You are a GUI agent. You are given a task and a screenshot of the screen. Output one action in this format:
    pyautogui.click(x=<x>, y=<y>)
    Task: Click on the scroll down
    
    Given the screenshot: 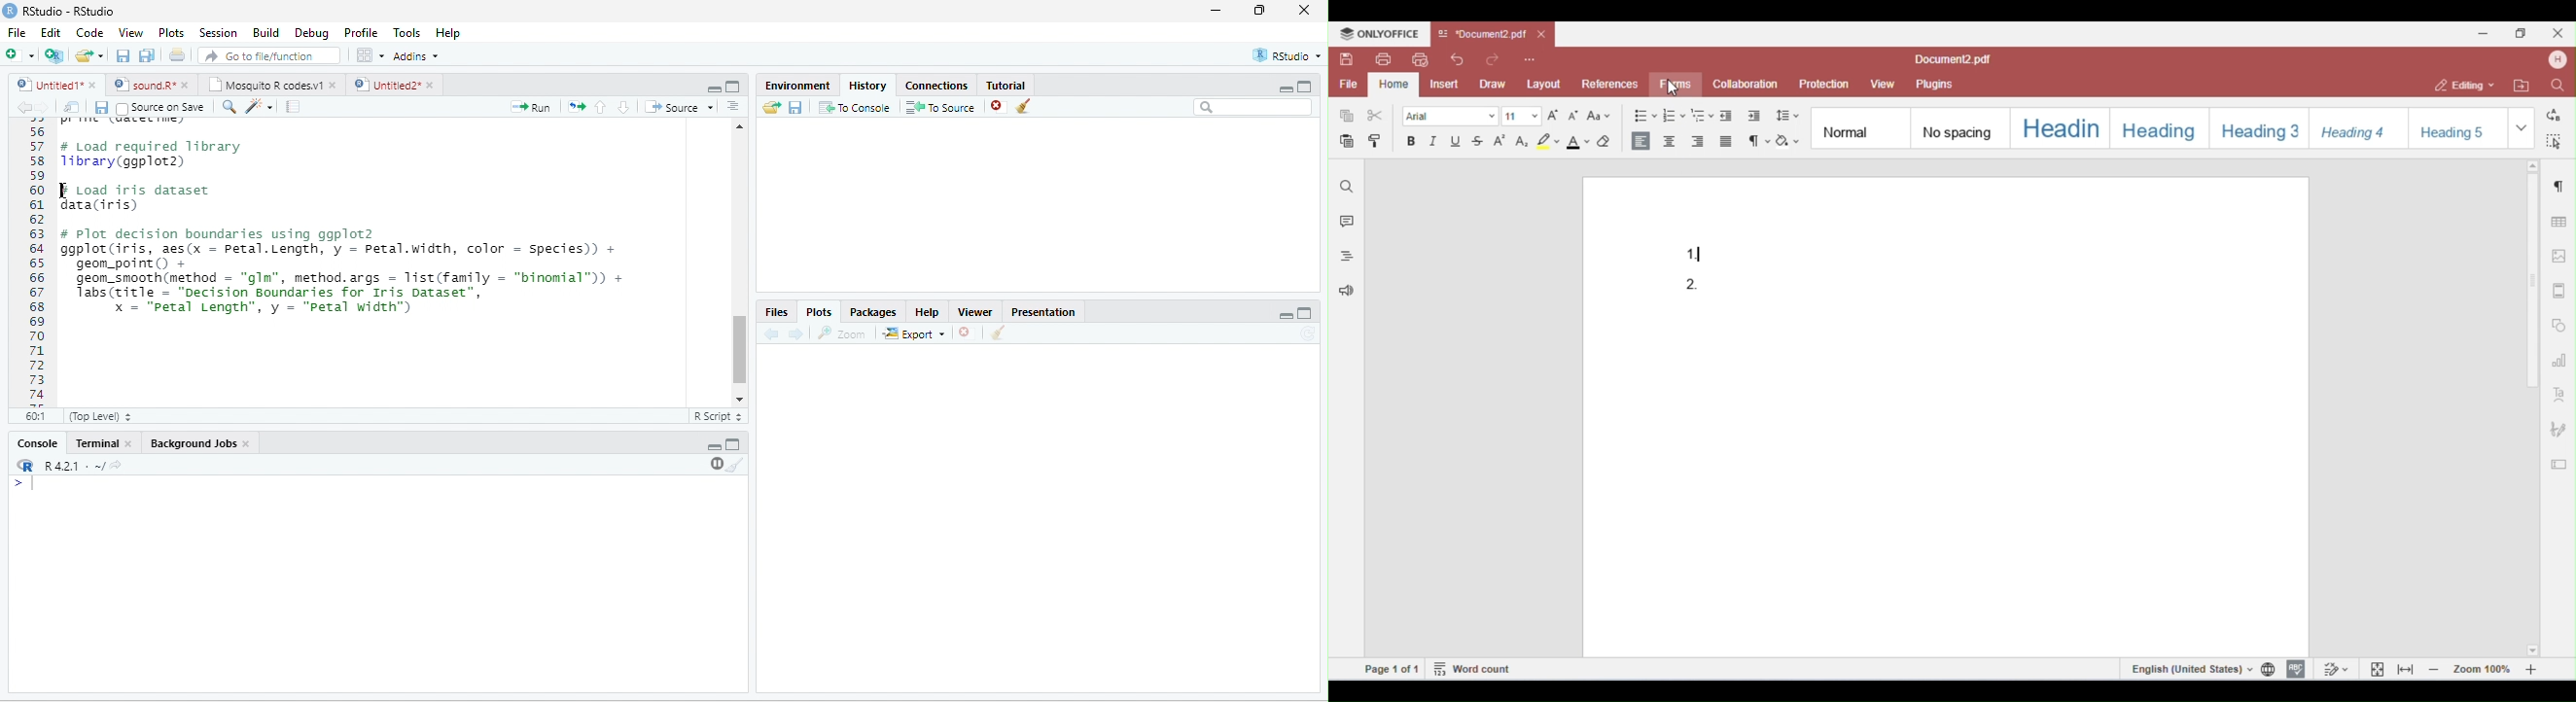 What is the action you would take?
    pyautogui.click(x=739, y=400)
    